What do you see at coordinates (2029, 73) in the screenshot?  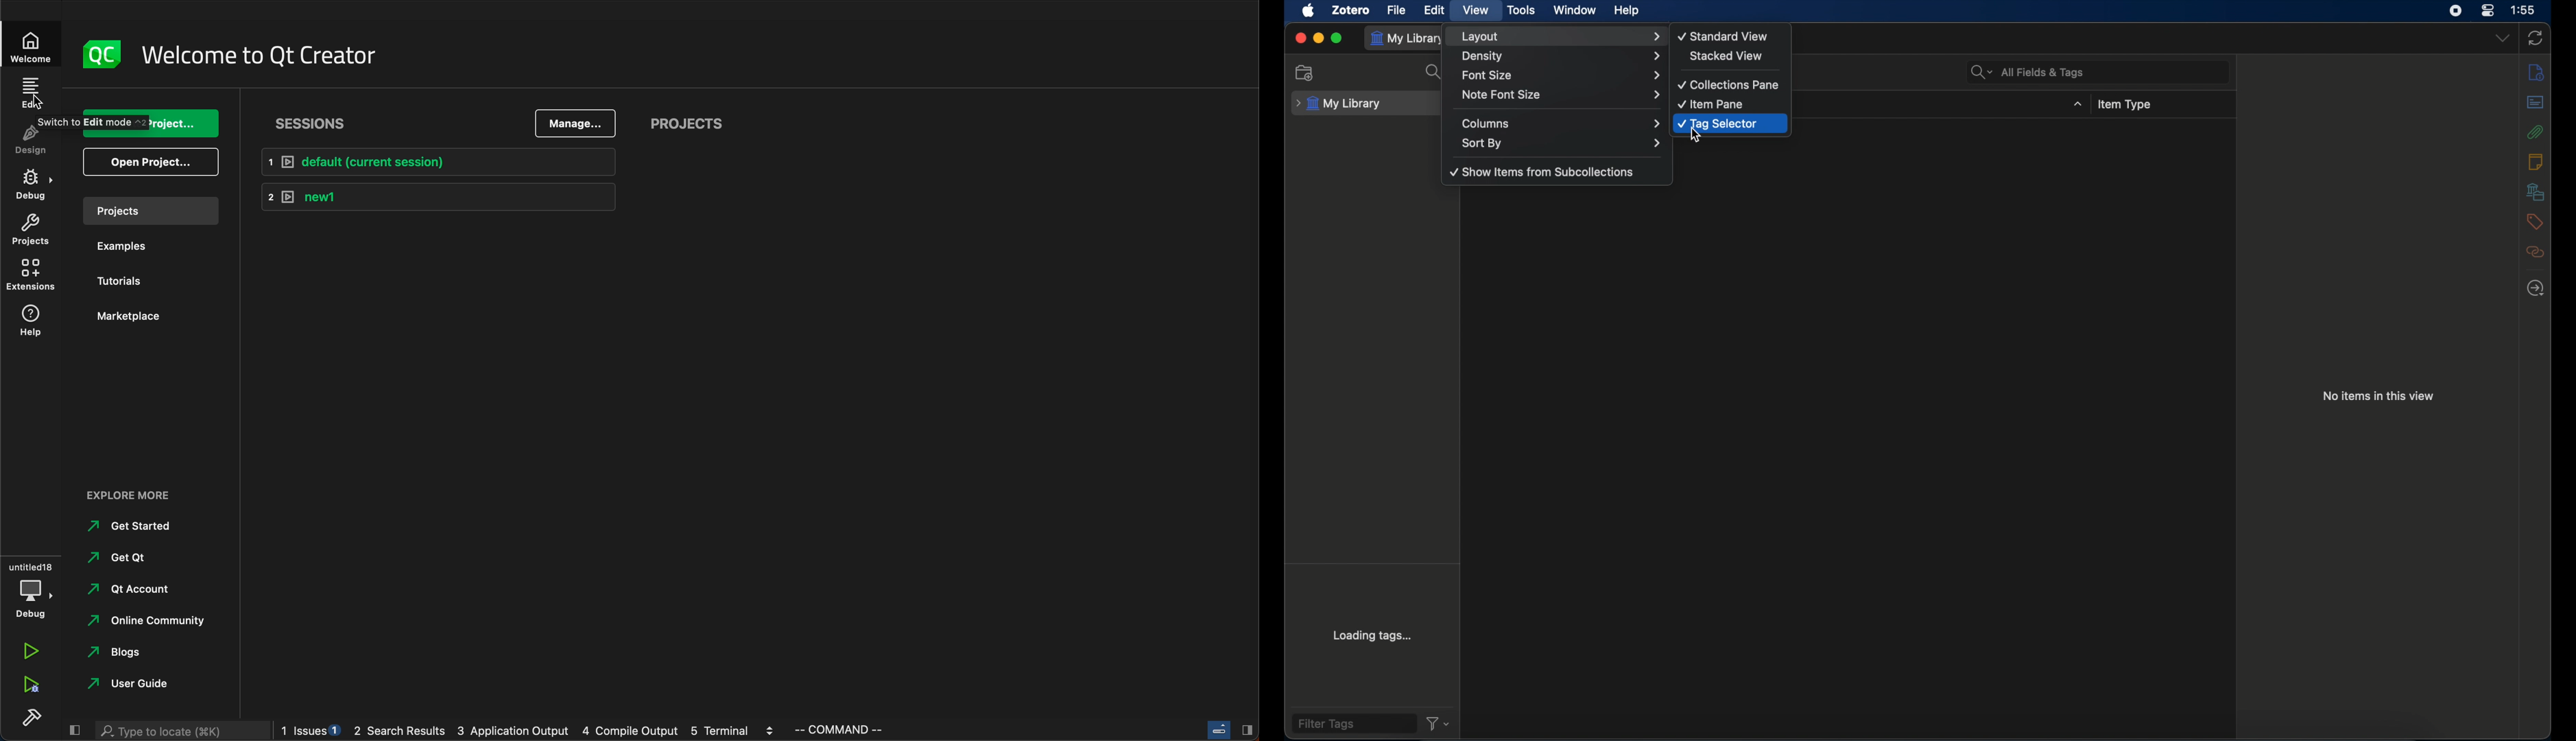 I see `all fields & tags` at bounding box center [2029, 73].